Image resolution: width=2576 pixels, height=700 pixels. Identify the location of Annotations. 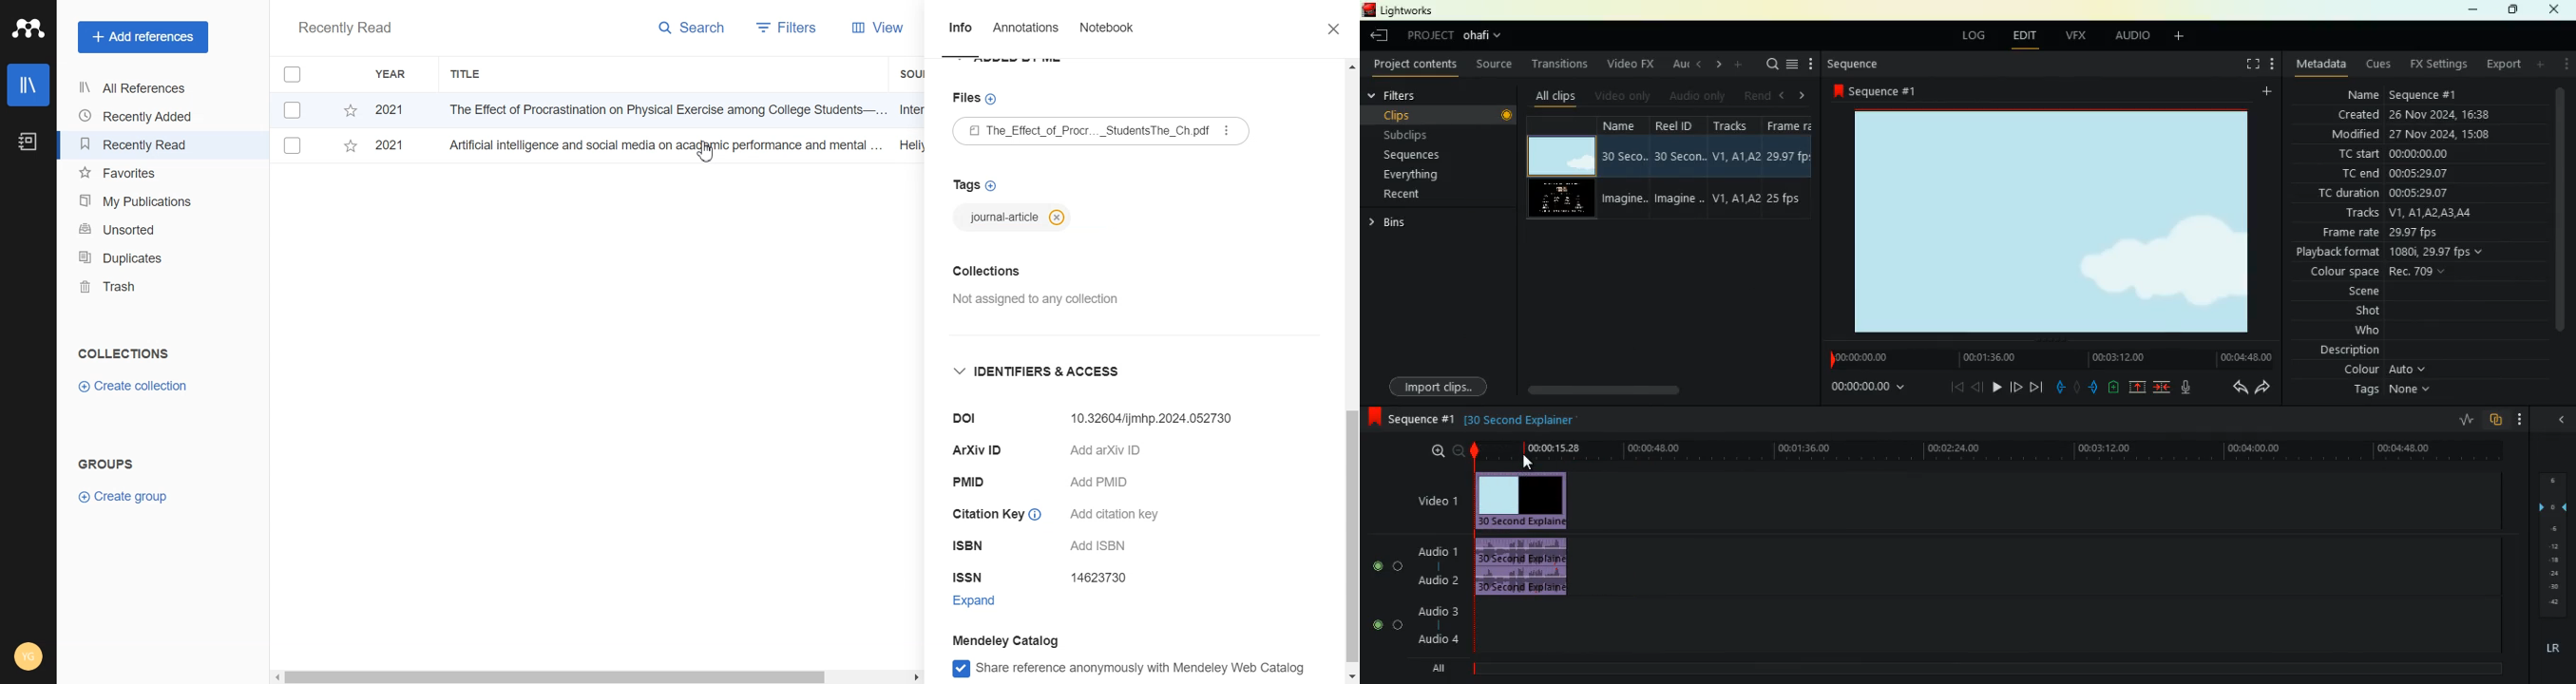
(1028, 31).